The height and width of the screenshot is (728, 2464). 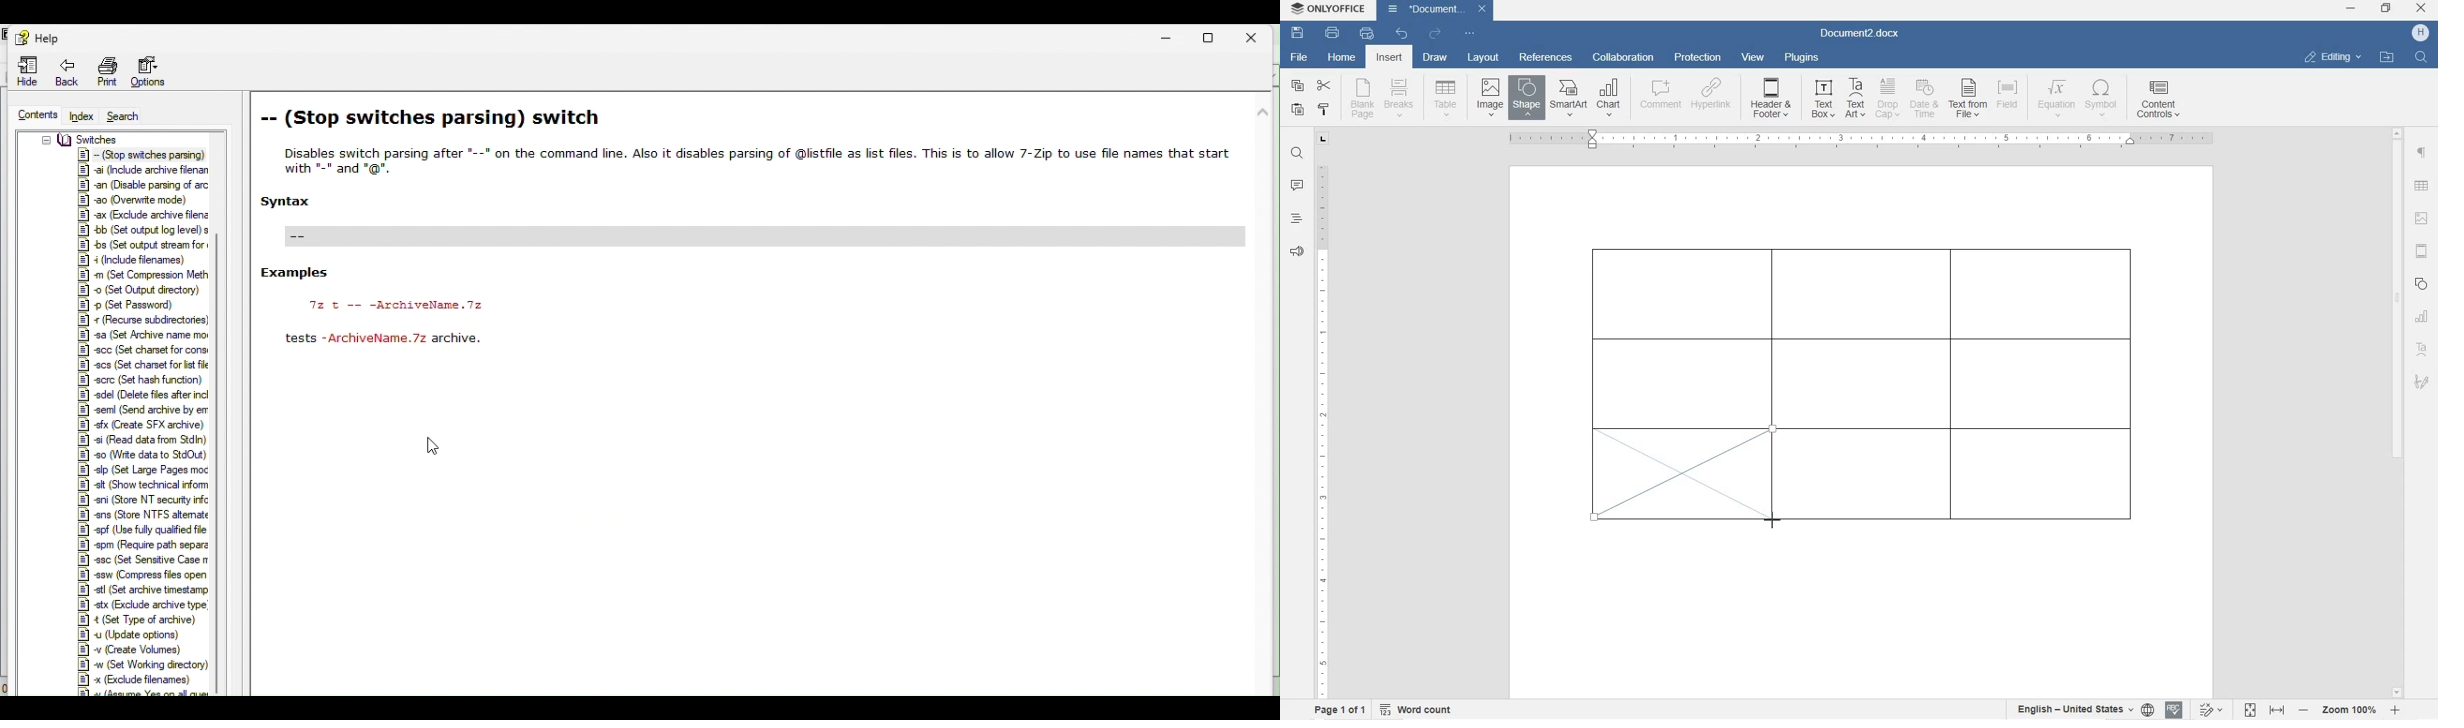 I want to click on track changes, so click(x=2214, y=710).